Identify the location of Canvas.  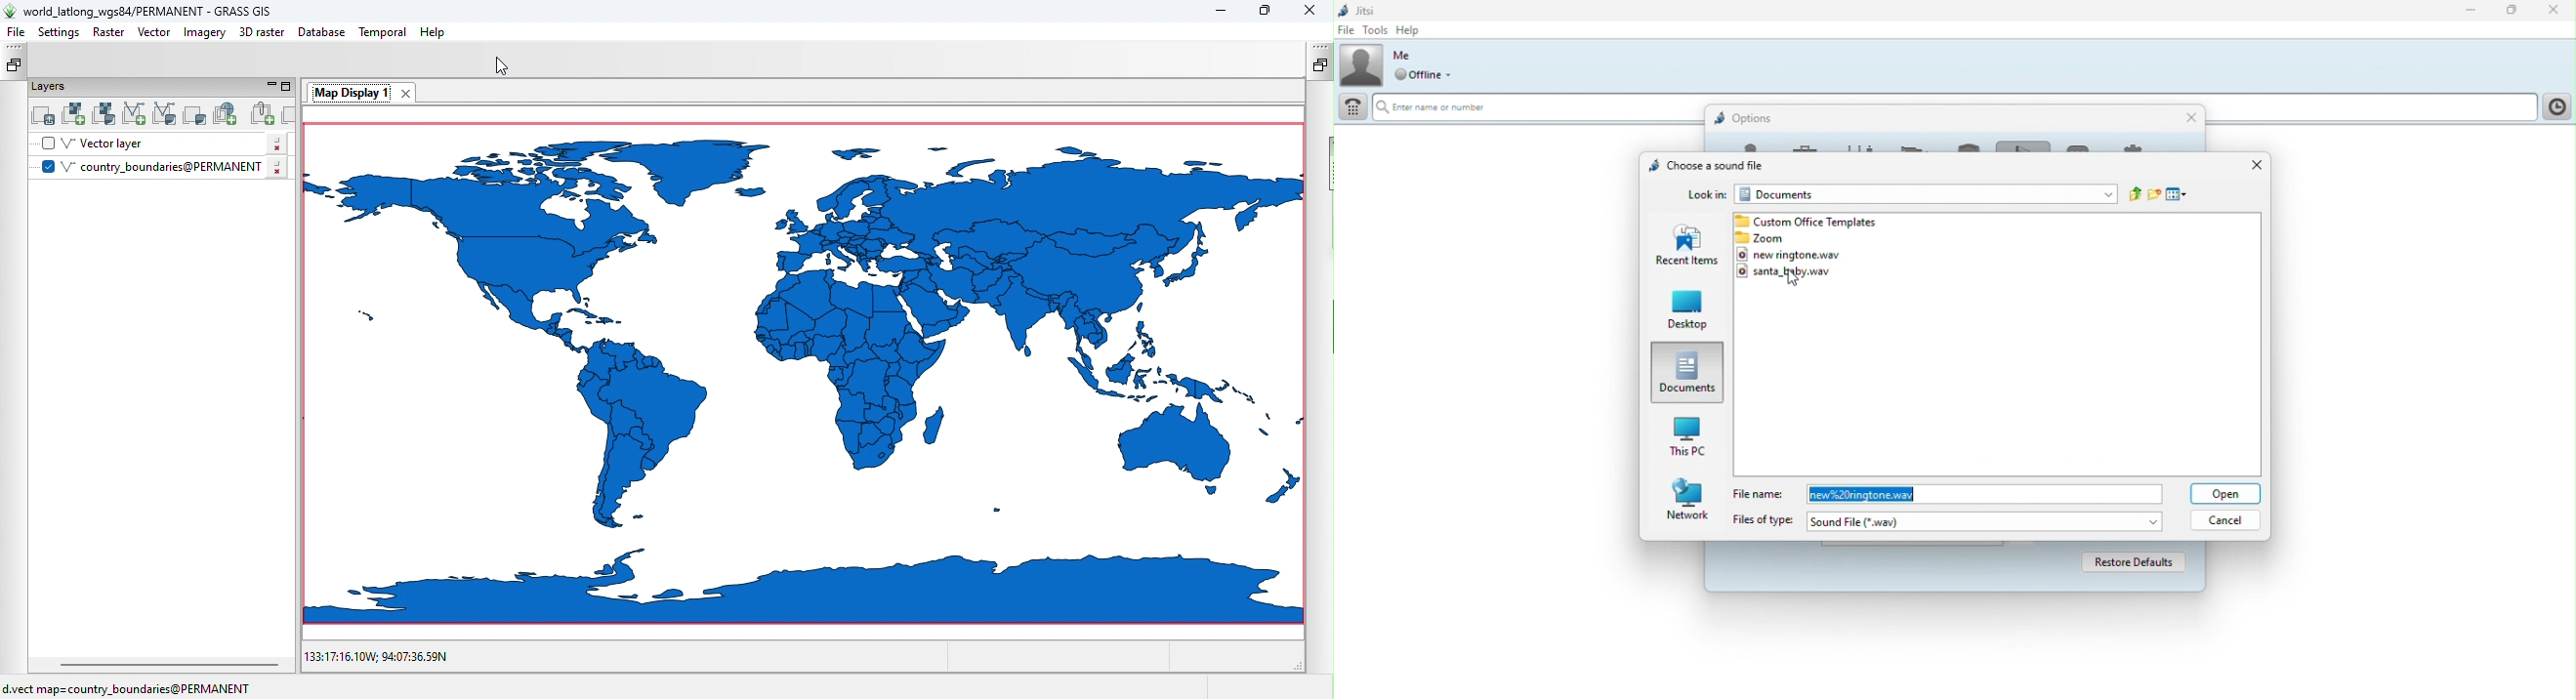
(804, 374).